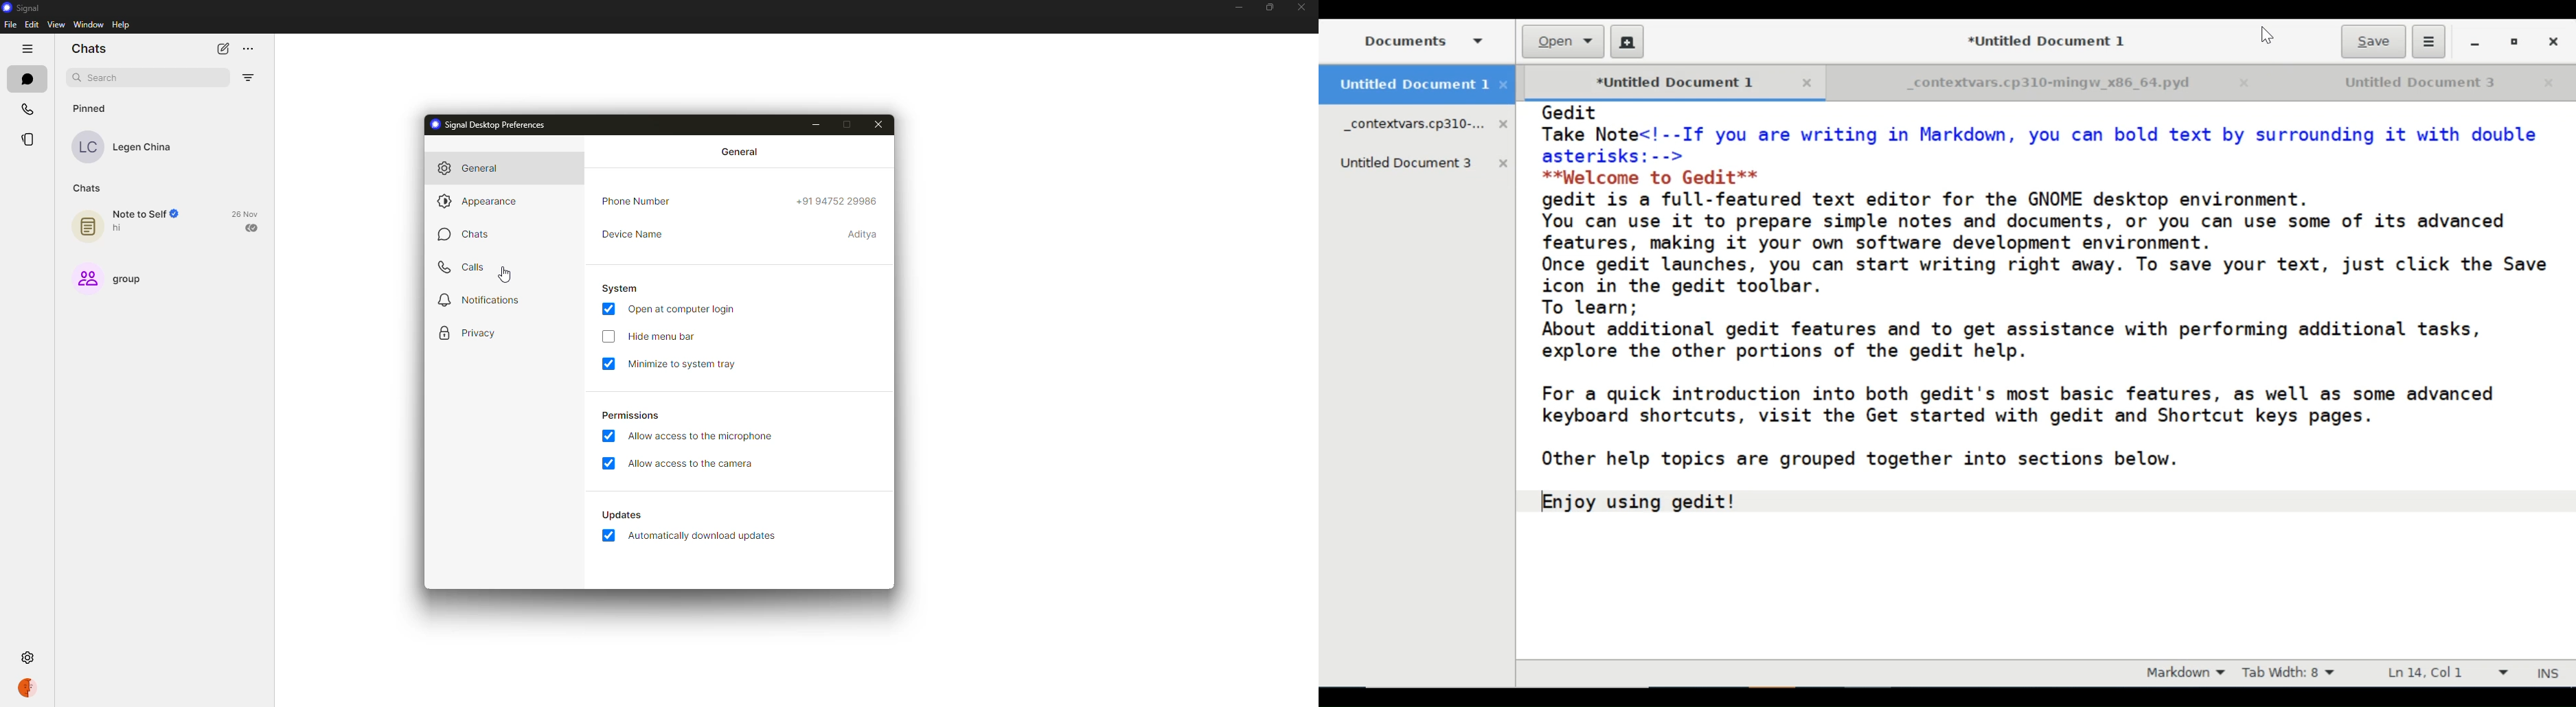  What do you see at coordinates (2515, 44) in the screenshot?
I see `restore` at bounding box center [2515, 44].